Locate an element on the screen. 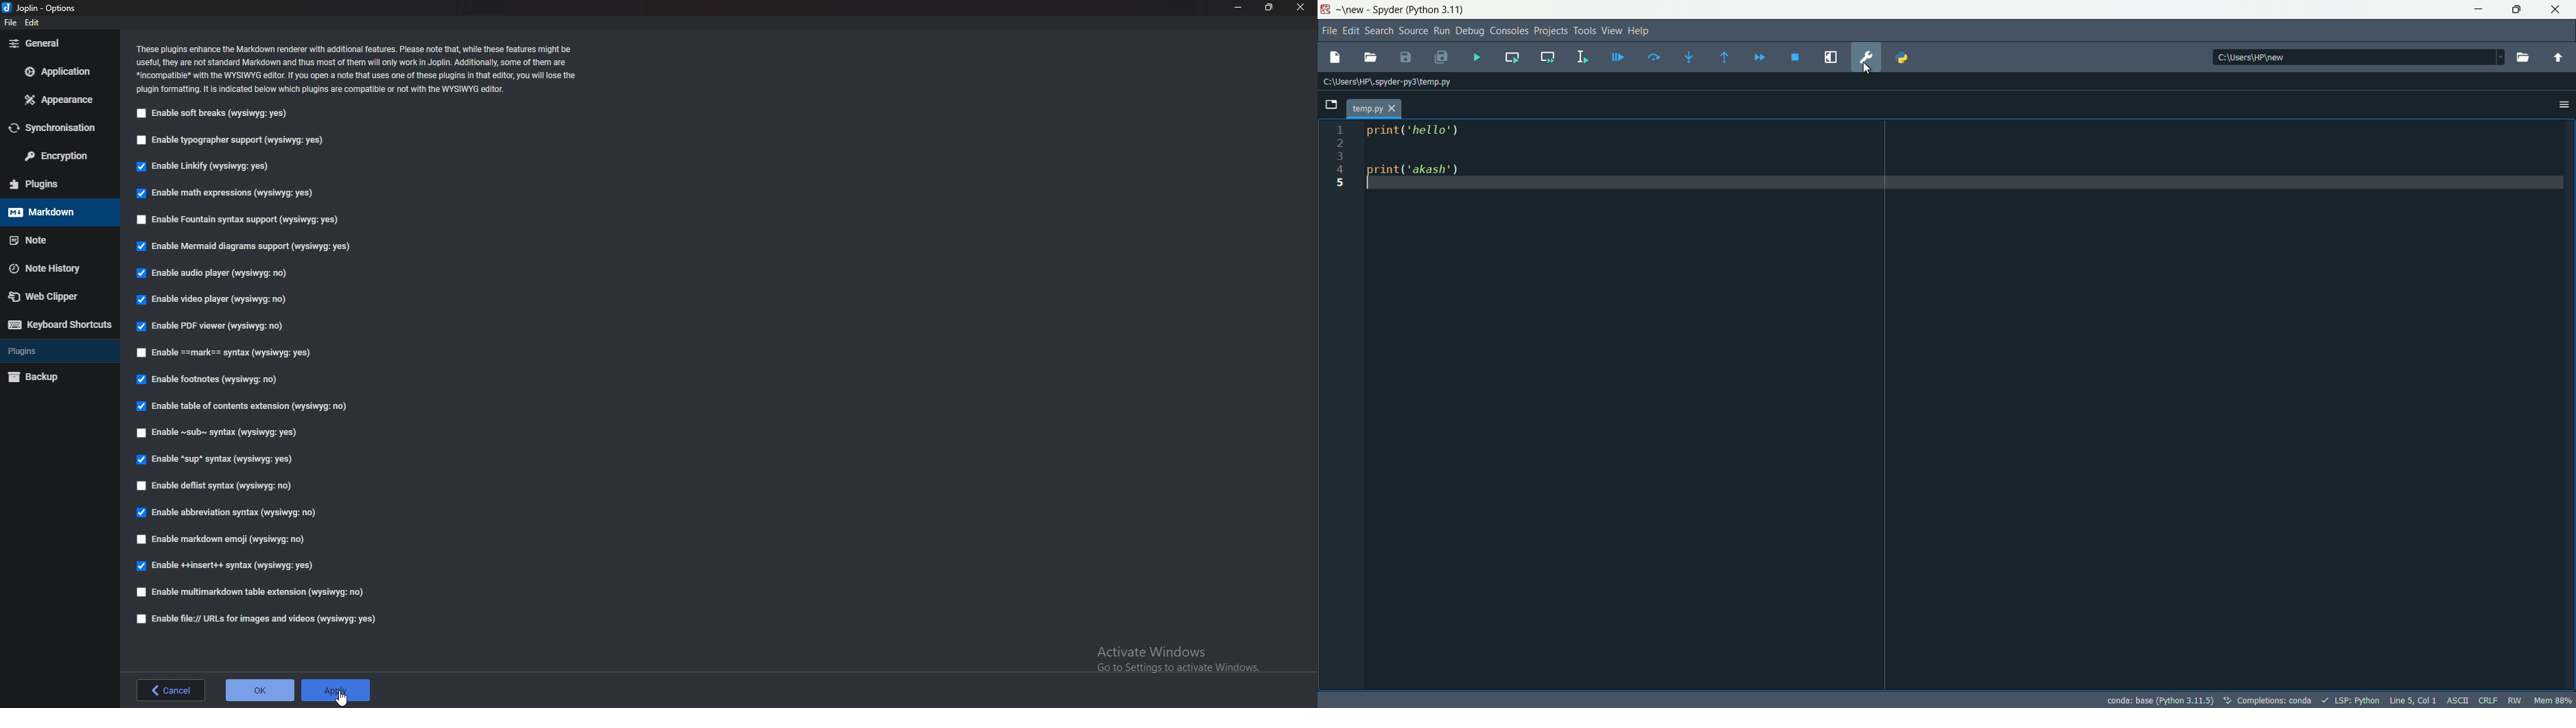  Plugins is located at coordinates (51, 185).